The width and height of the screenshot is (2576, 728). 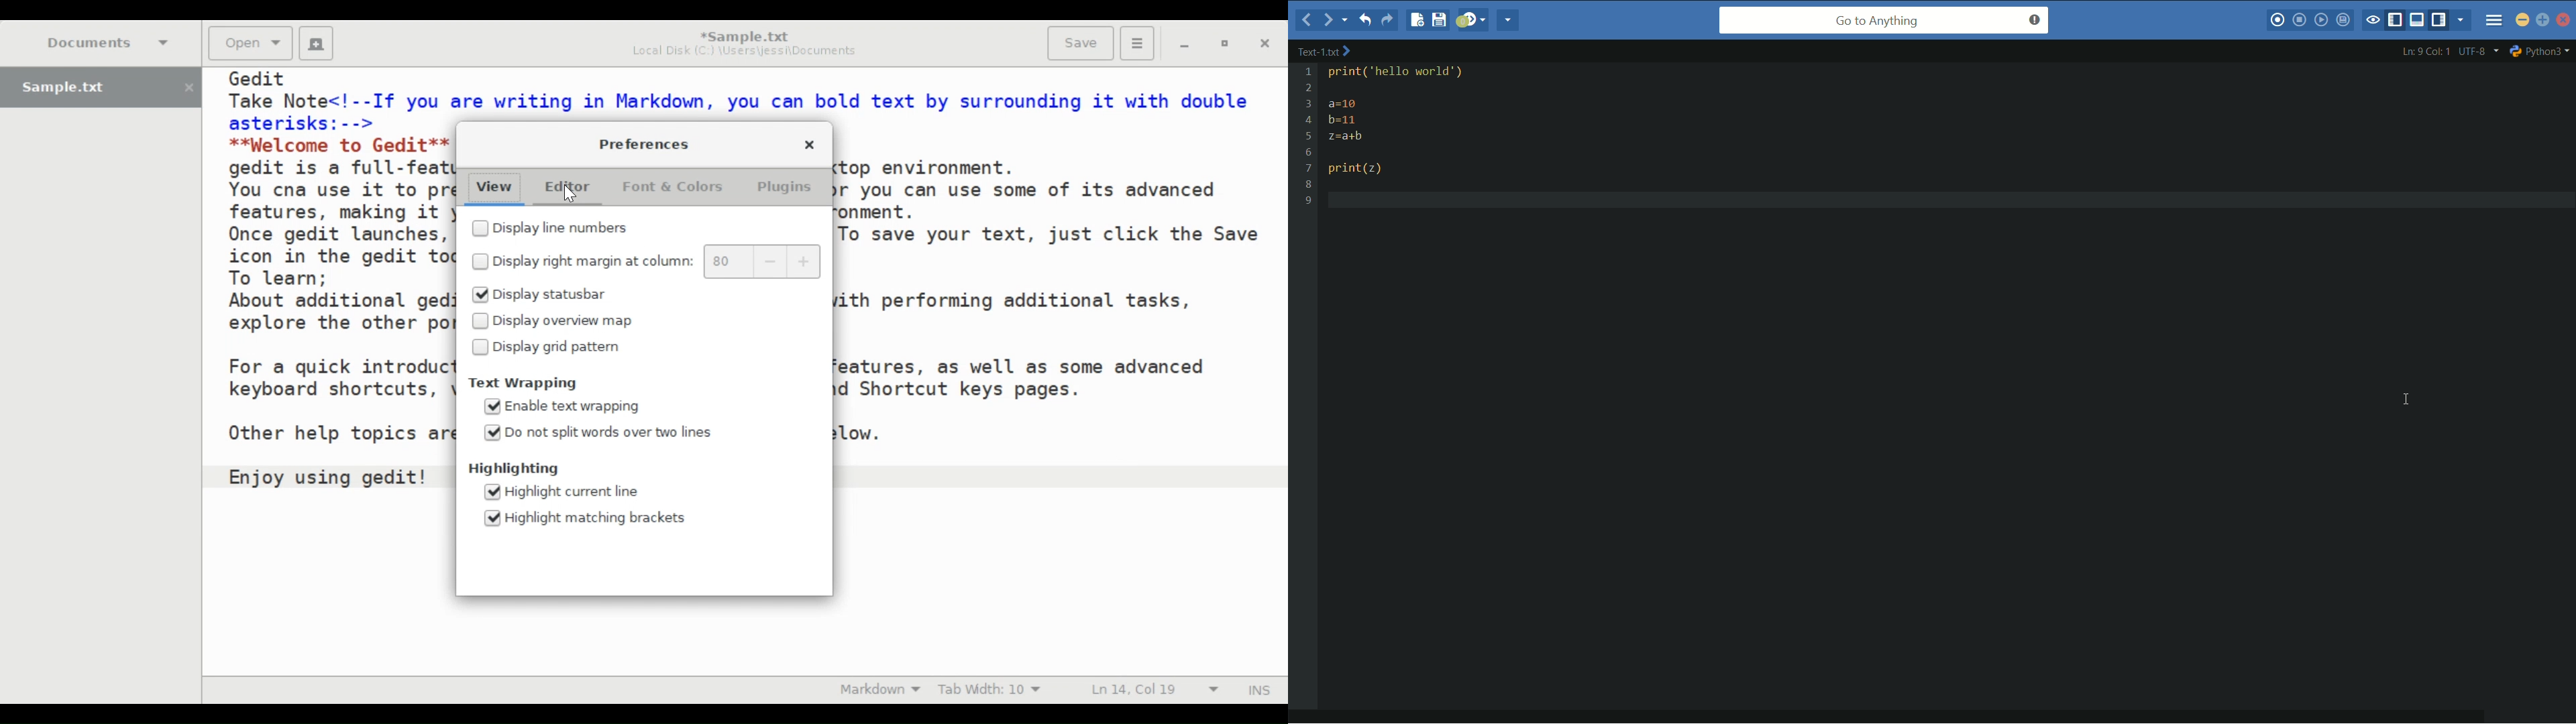 What do you see at coordinates (589, 517) in the screenshot?
I see `(un)select Highlight matching brackets` at bounding box center [589, 517].